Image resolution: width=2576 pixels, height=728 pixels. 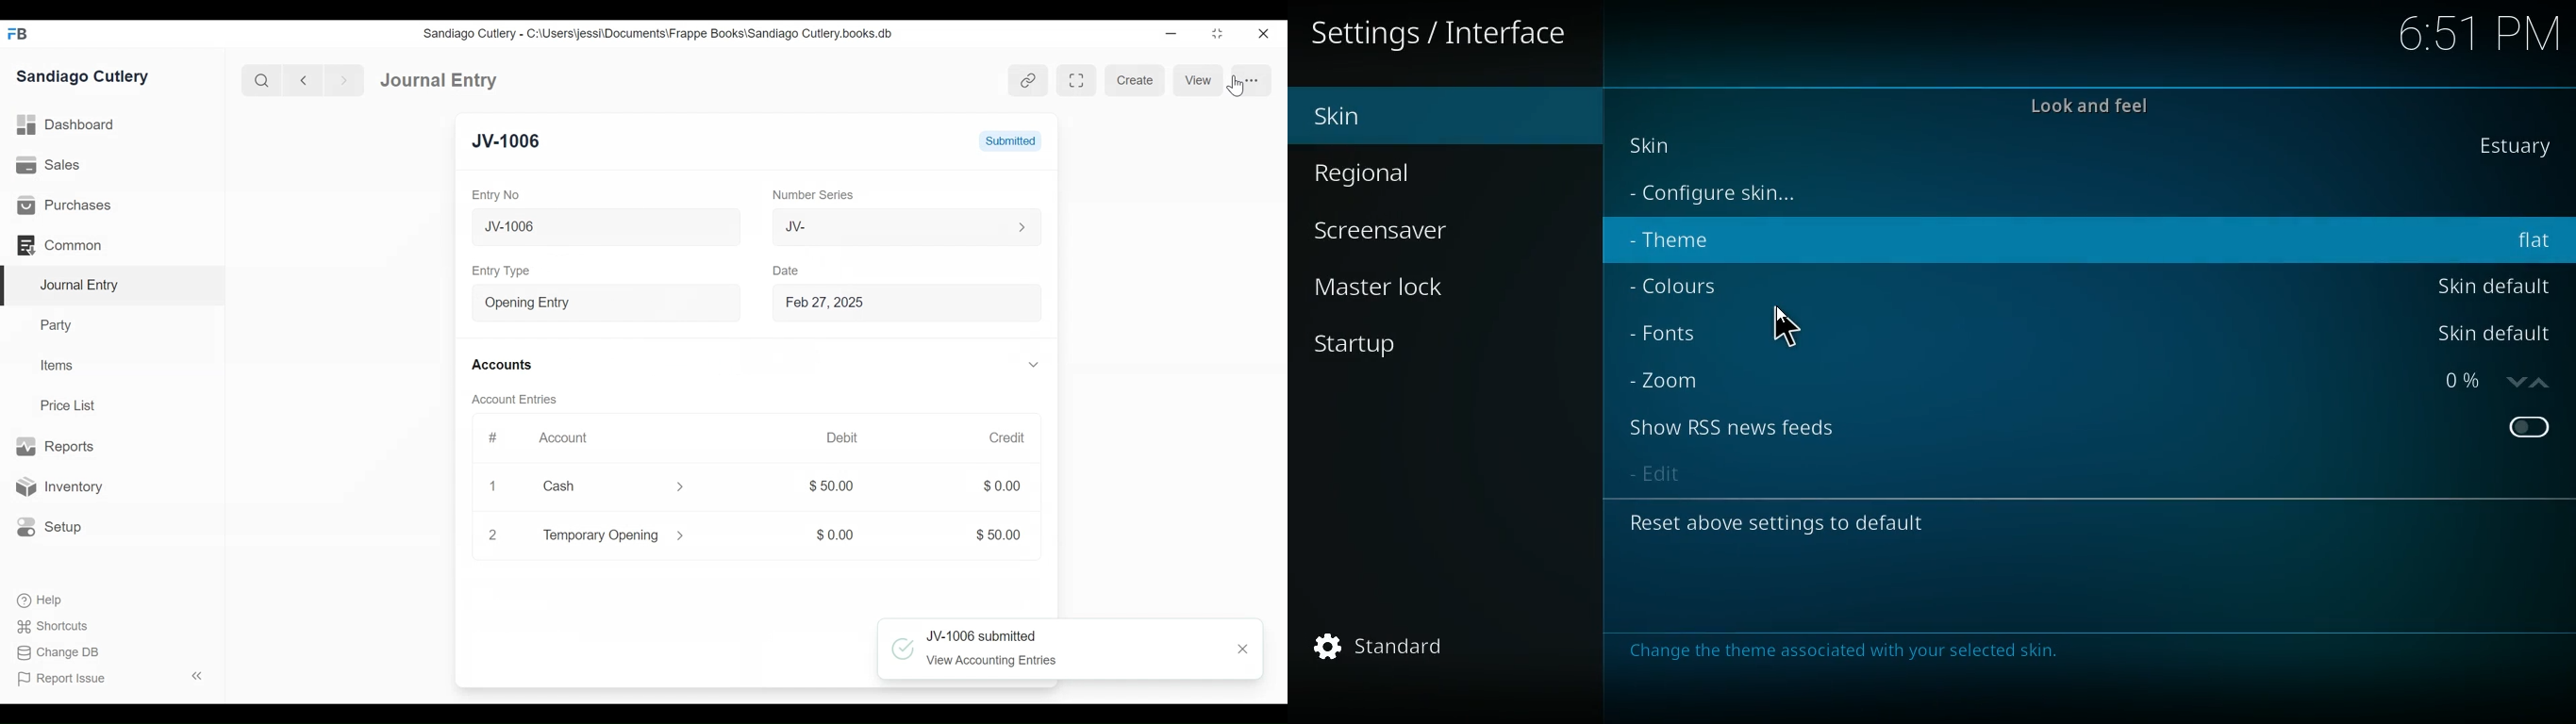 I want to click on colours, so click(x=1683, y=287).